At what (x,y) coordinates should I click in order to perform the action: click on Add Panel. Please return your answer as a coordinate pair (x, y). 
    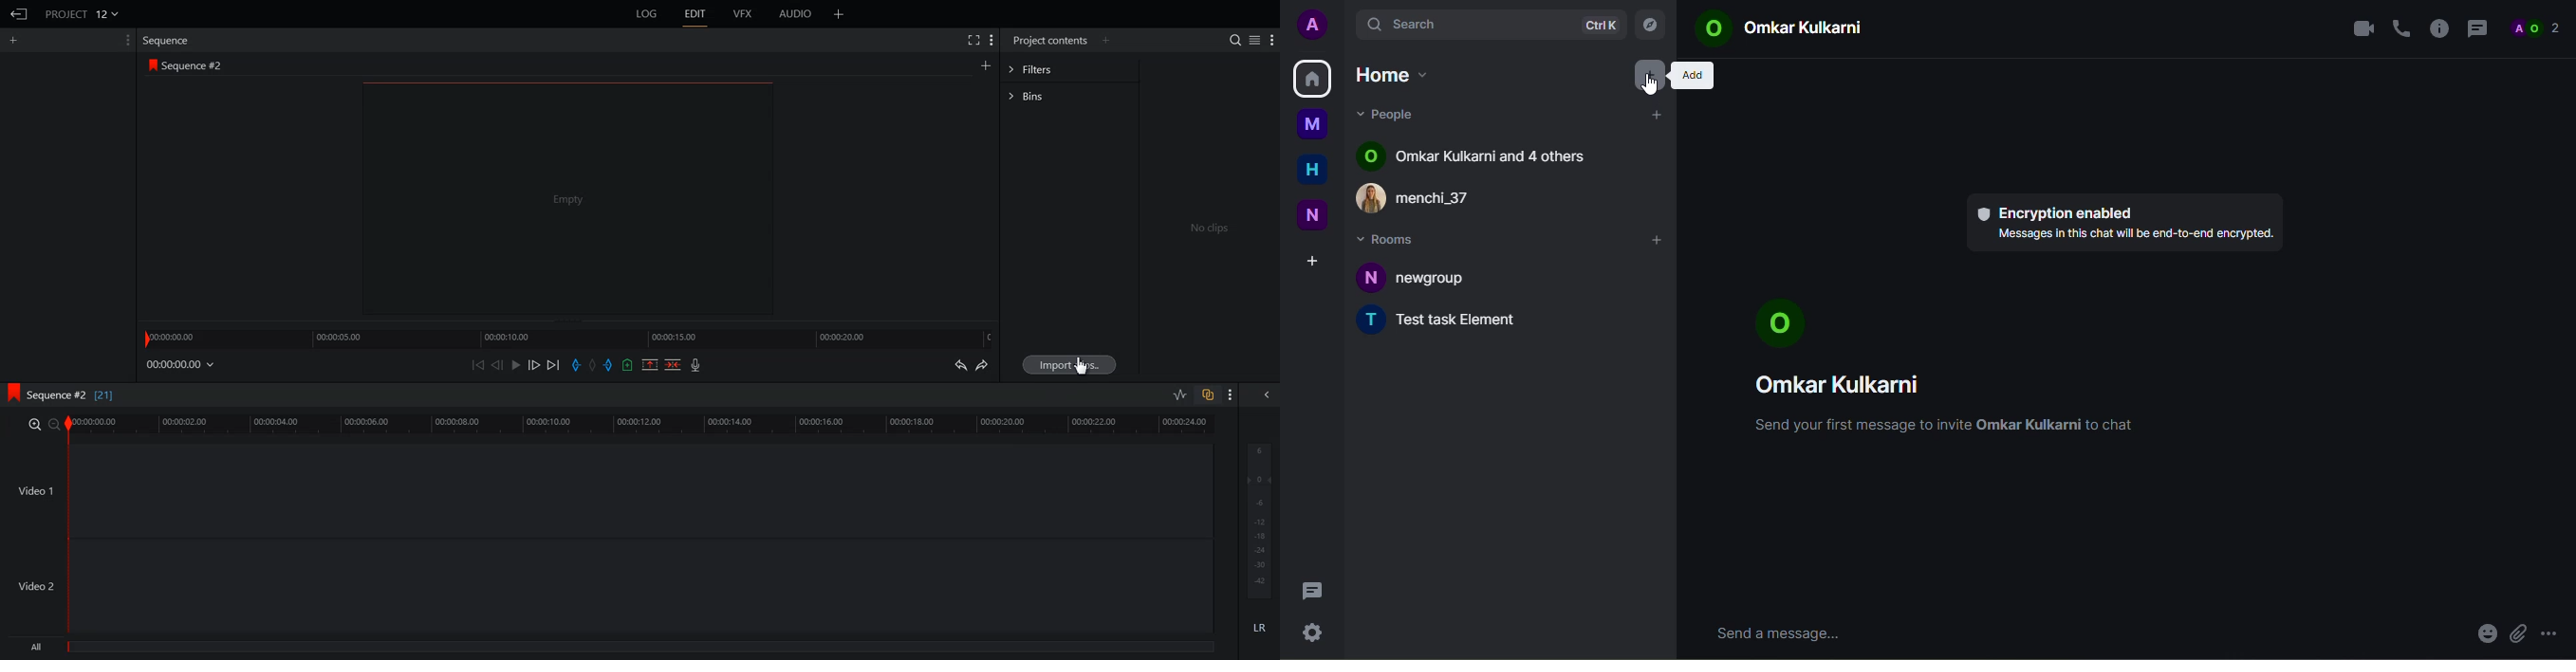
    Looking at the image, I should click on (1108, 40).